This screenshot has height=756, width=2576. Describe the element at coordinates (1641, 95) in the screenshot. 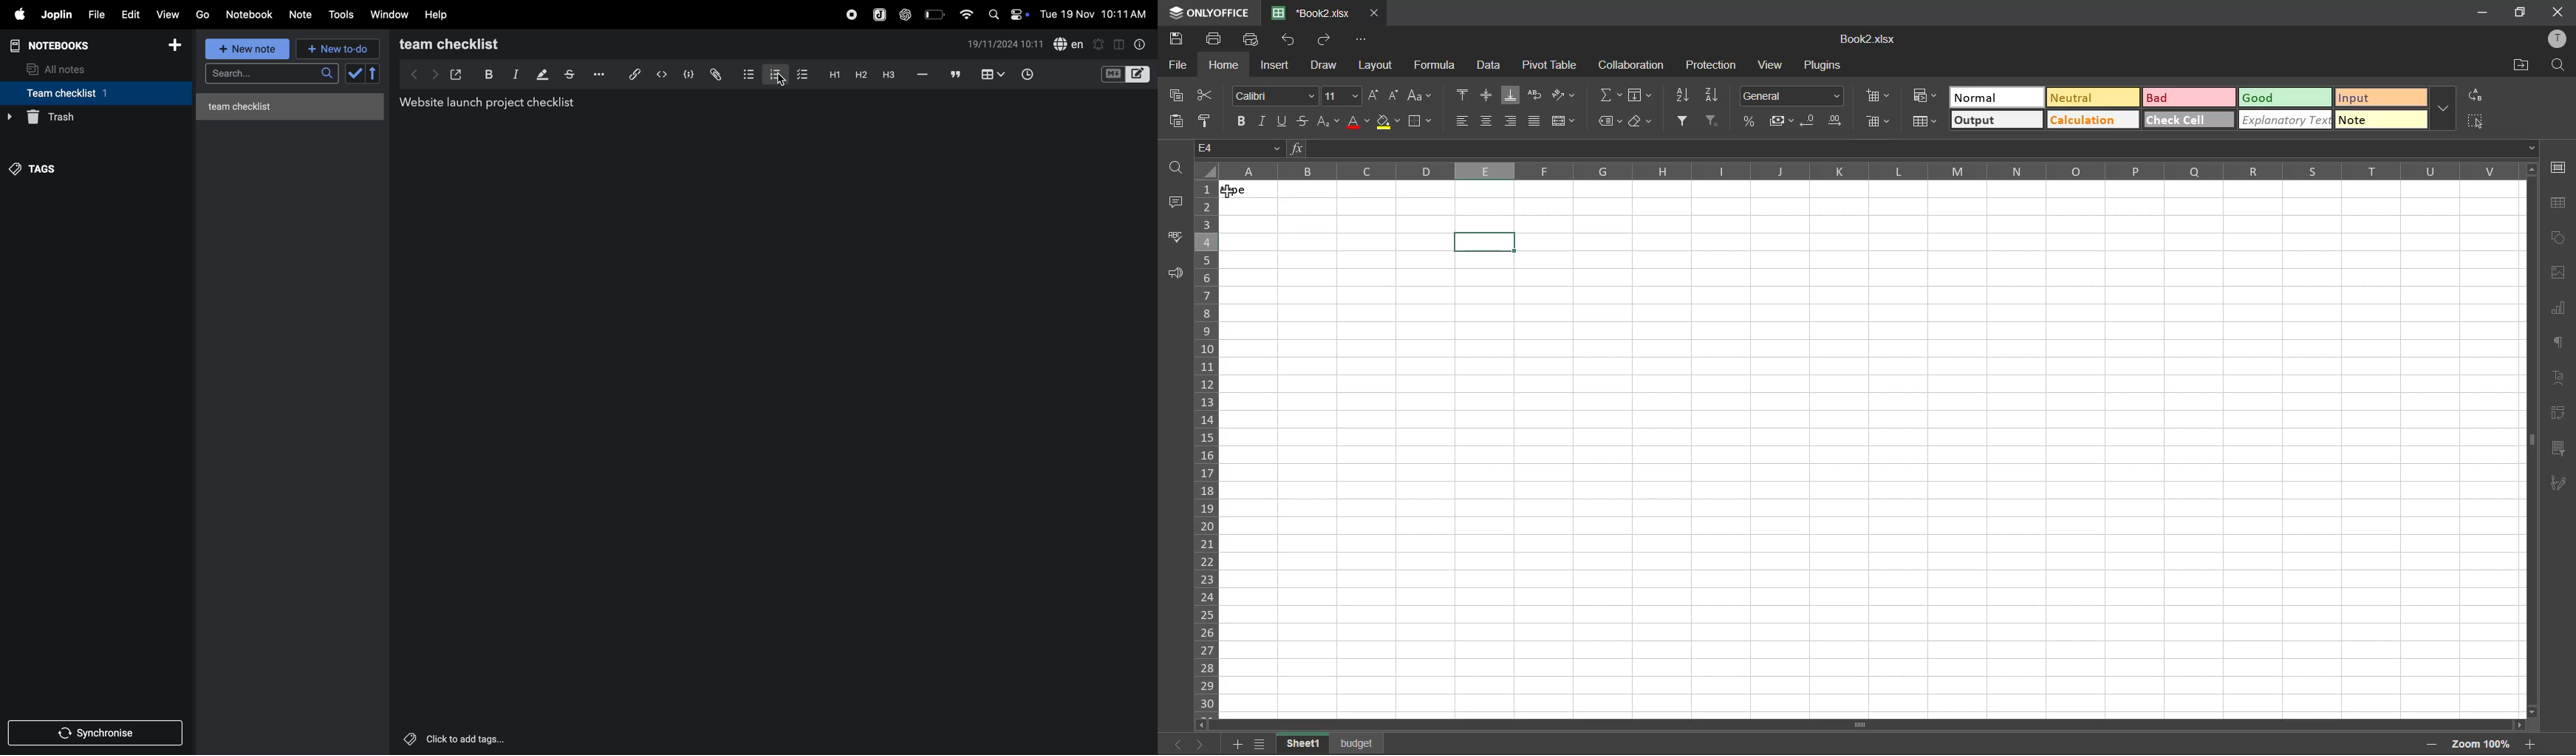

I see `fields` at that location.